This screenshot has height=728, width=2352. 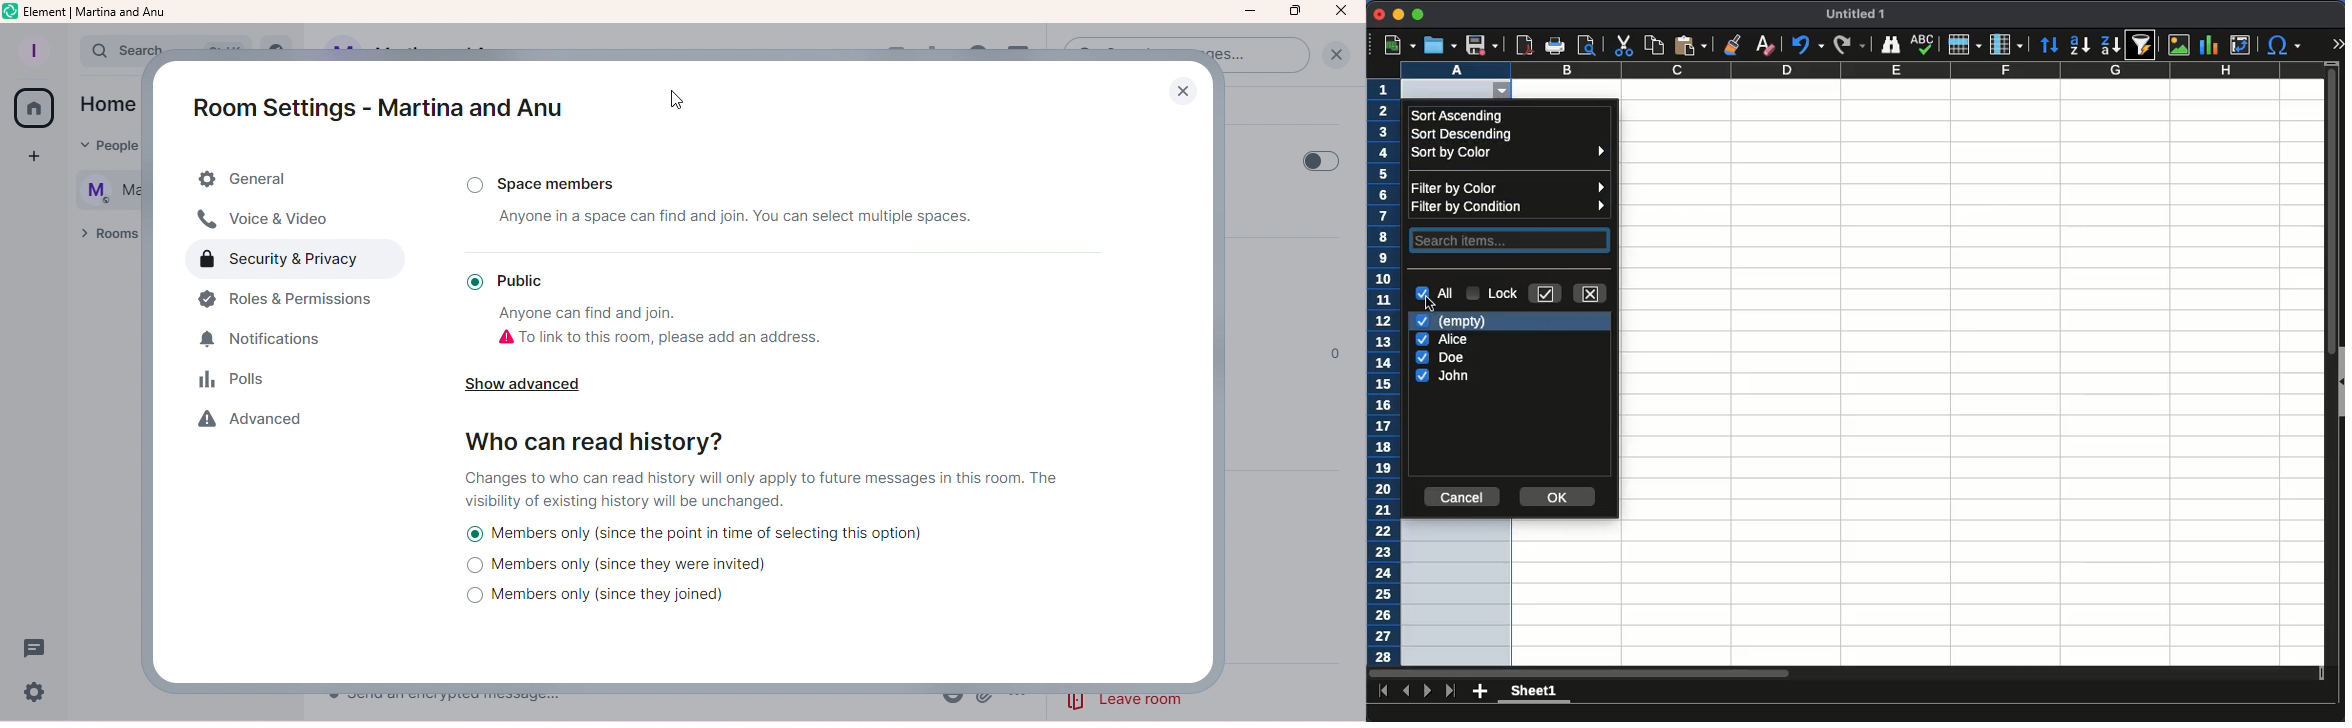 I want to click on maximize, so click(x=1417, y=14).